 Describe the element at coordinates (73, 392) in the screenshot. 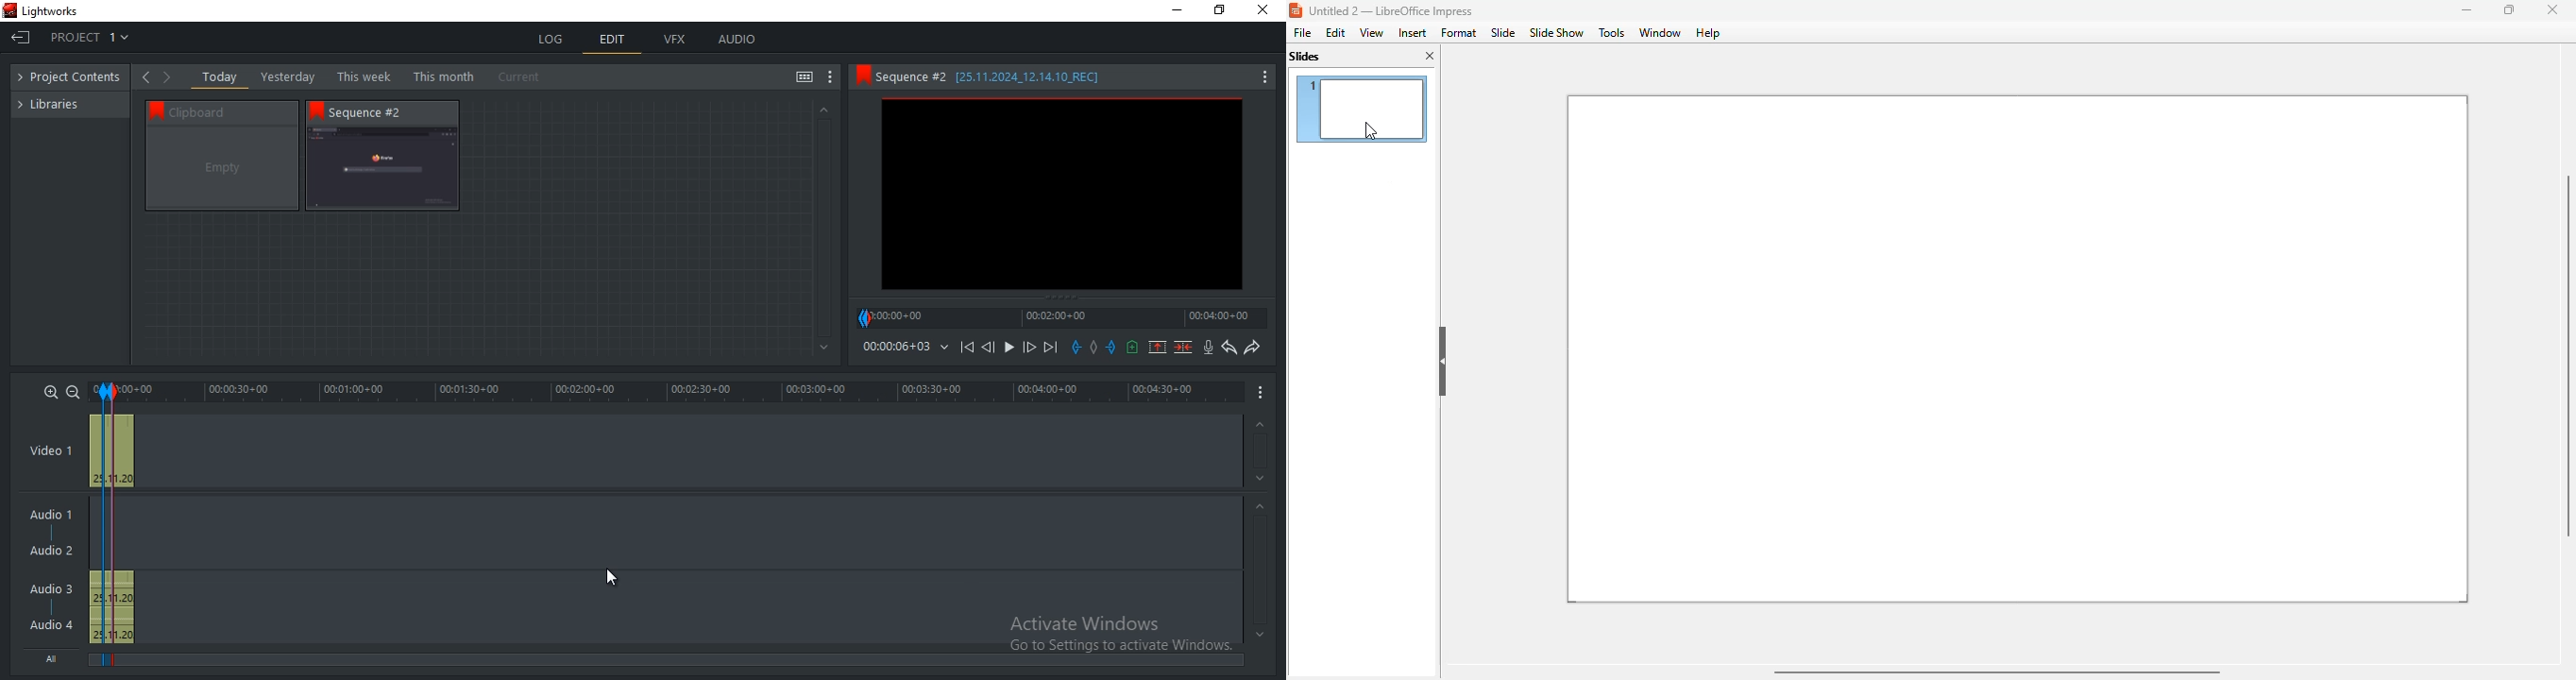

I see `zoom out` at that location.